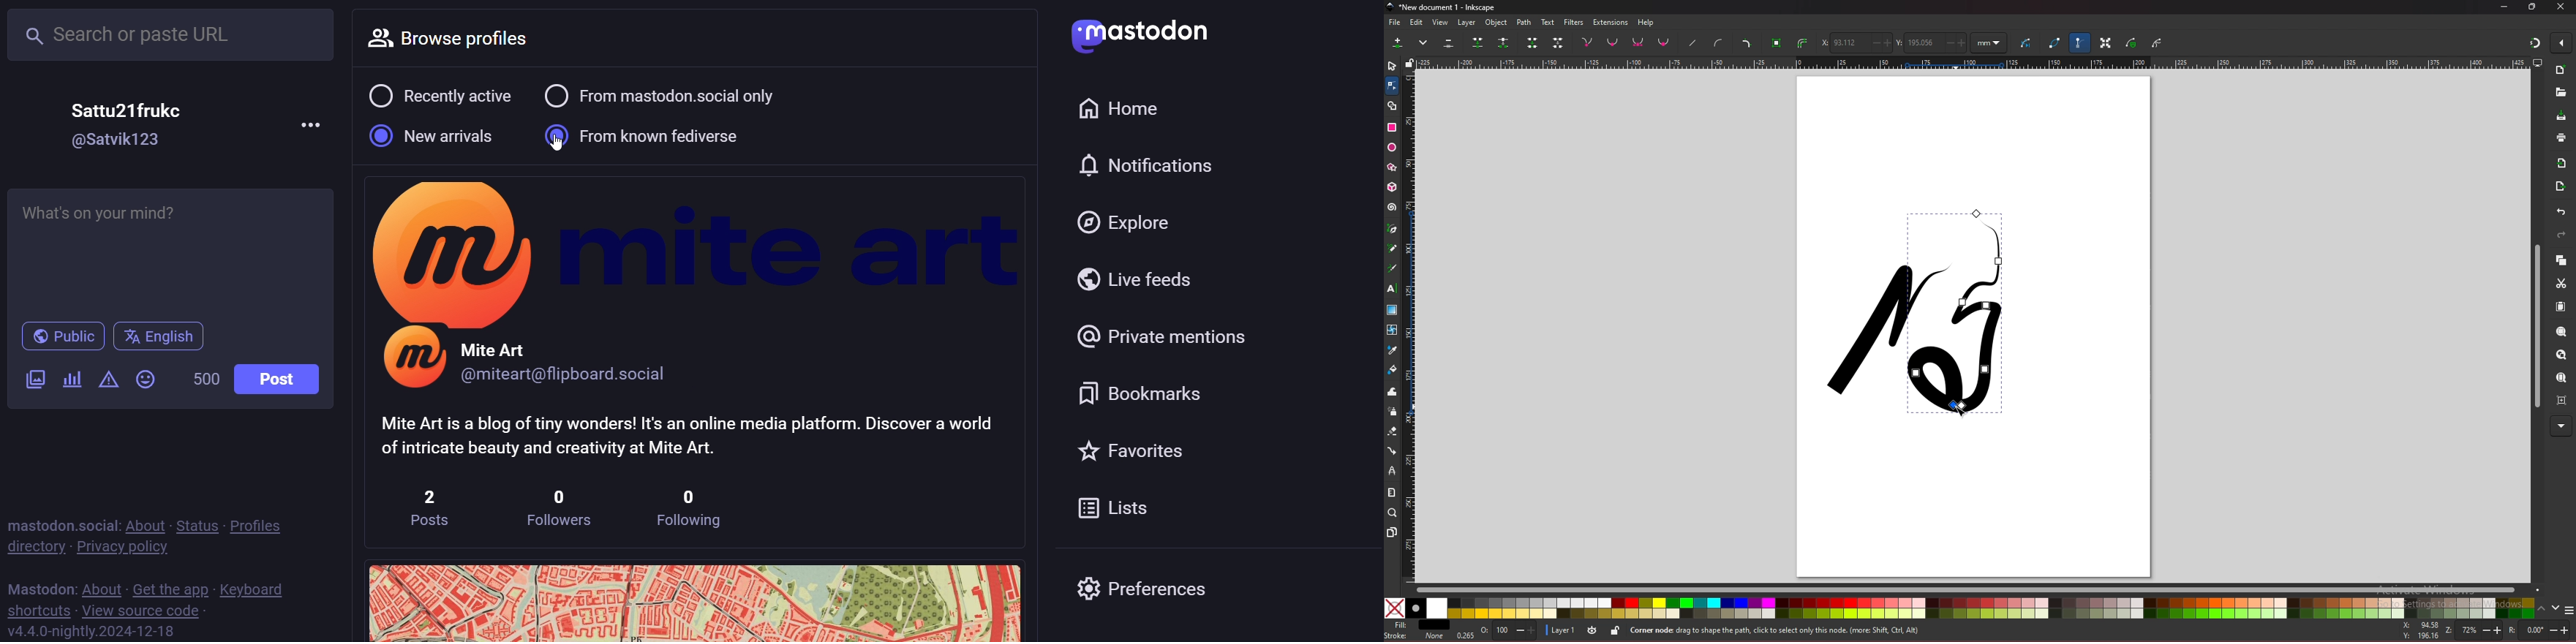 The width and height of the screenshot is (2576, 644). Describe the element at coordinates (144, 611) in the screenshot. I see `view source code` at that location.